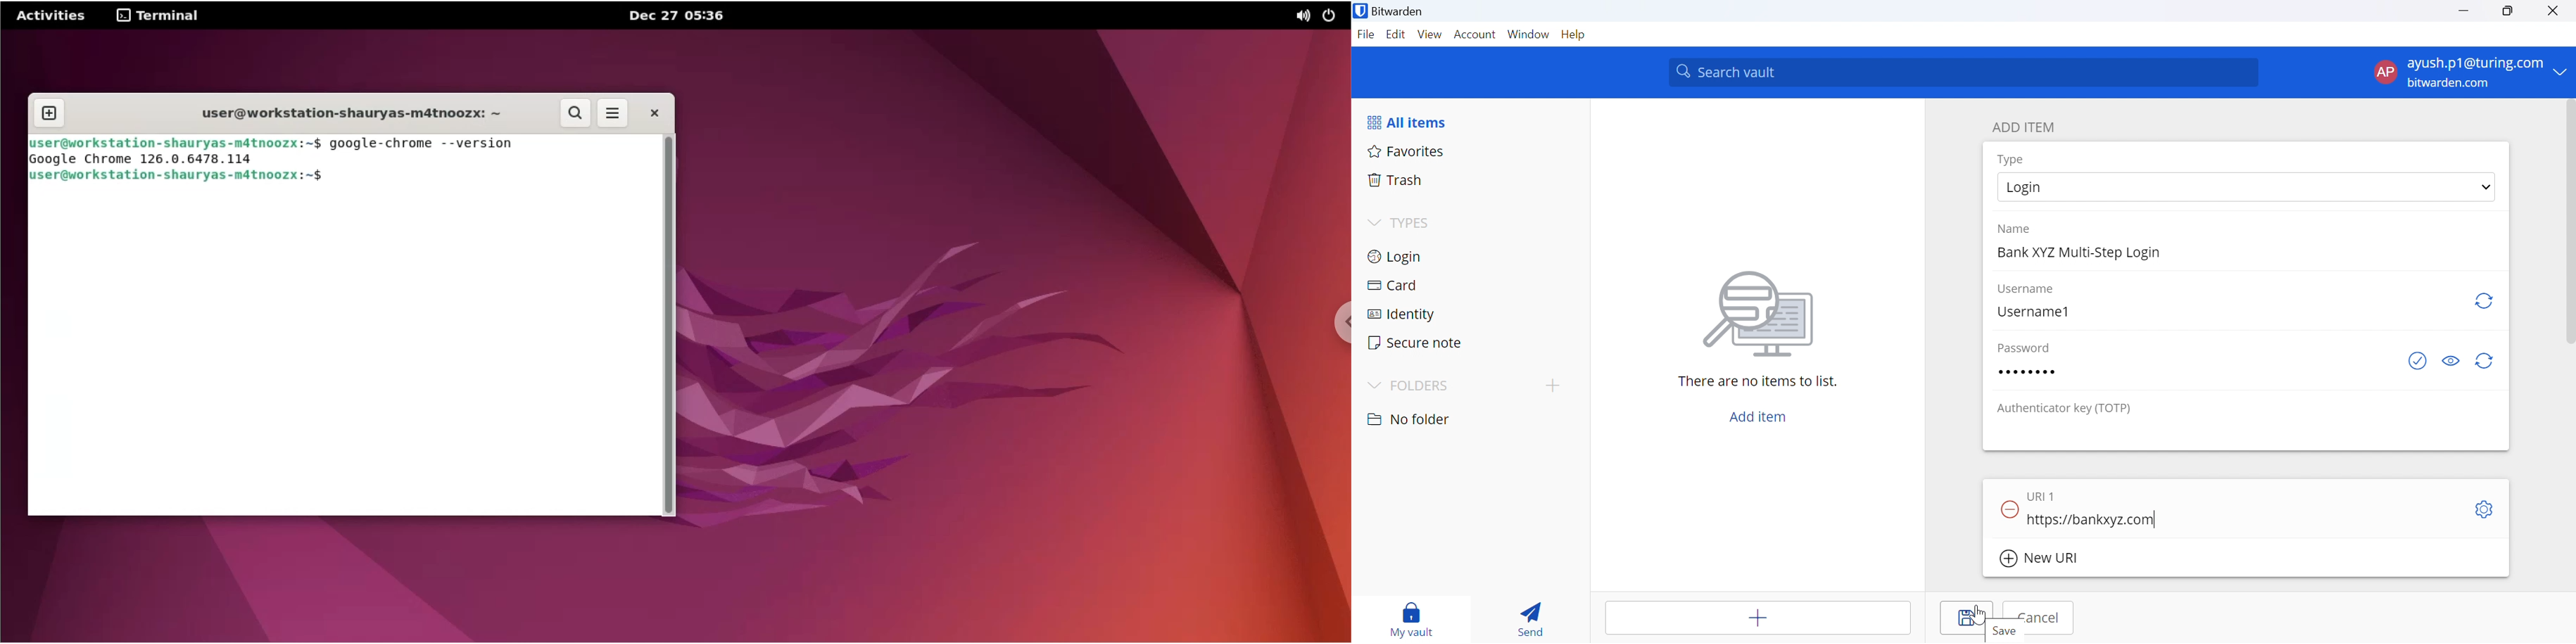  I want to click on Password, so click(2026, 347).